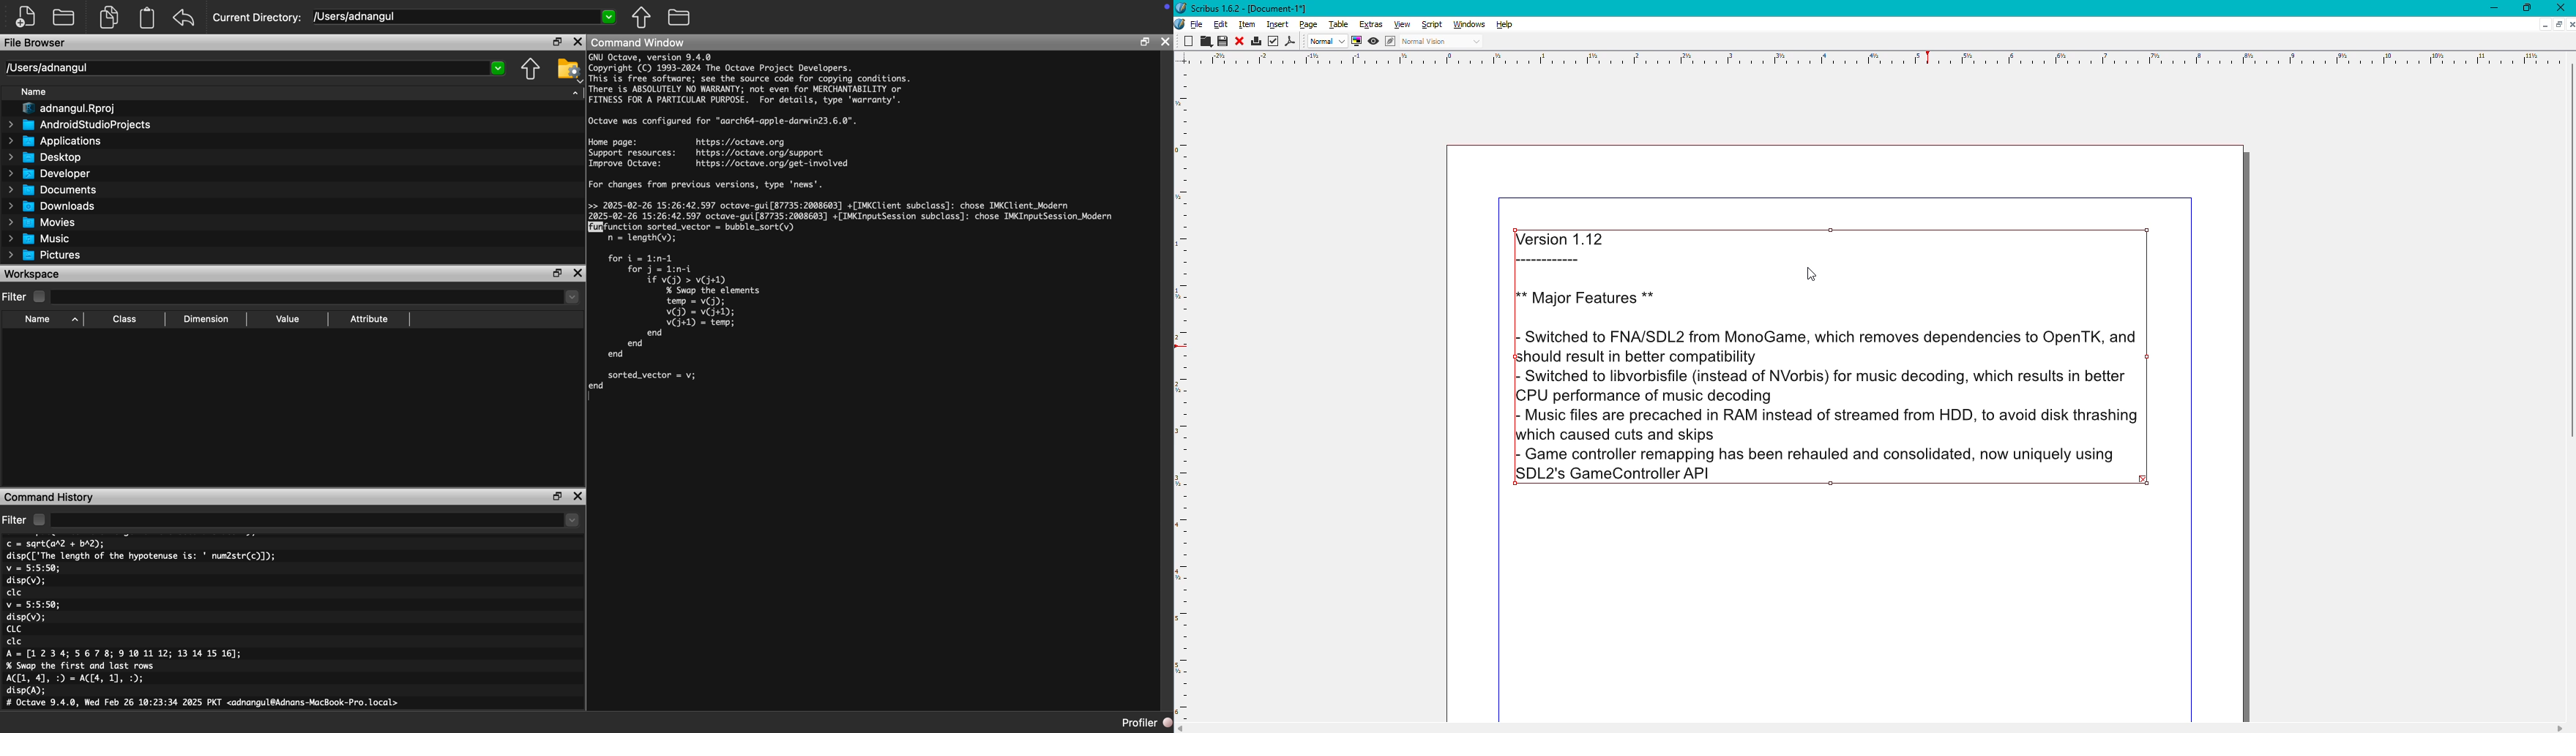 This screenshot has width=2576, height=756. What do you see at coordinates (1220, 25) in the screenshot?
I see `Edit` at bounding box center [1220, 25].